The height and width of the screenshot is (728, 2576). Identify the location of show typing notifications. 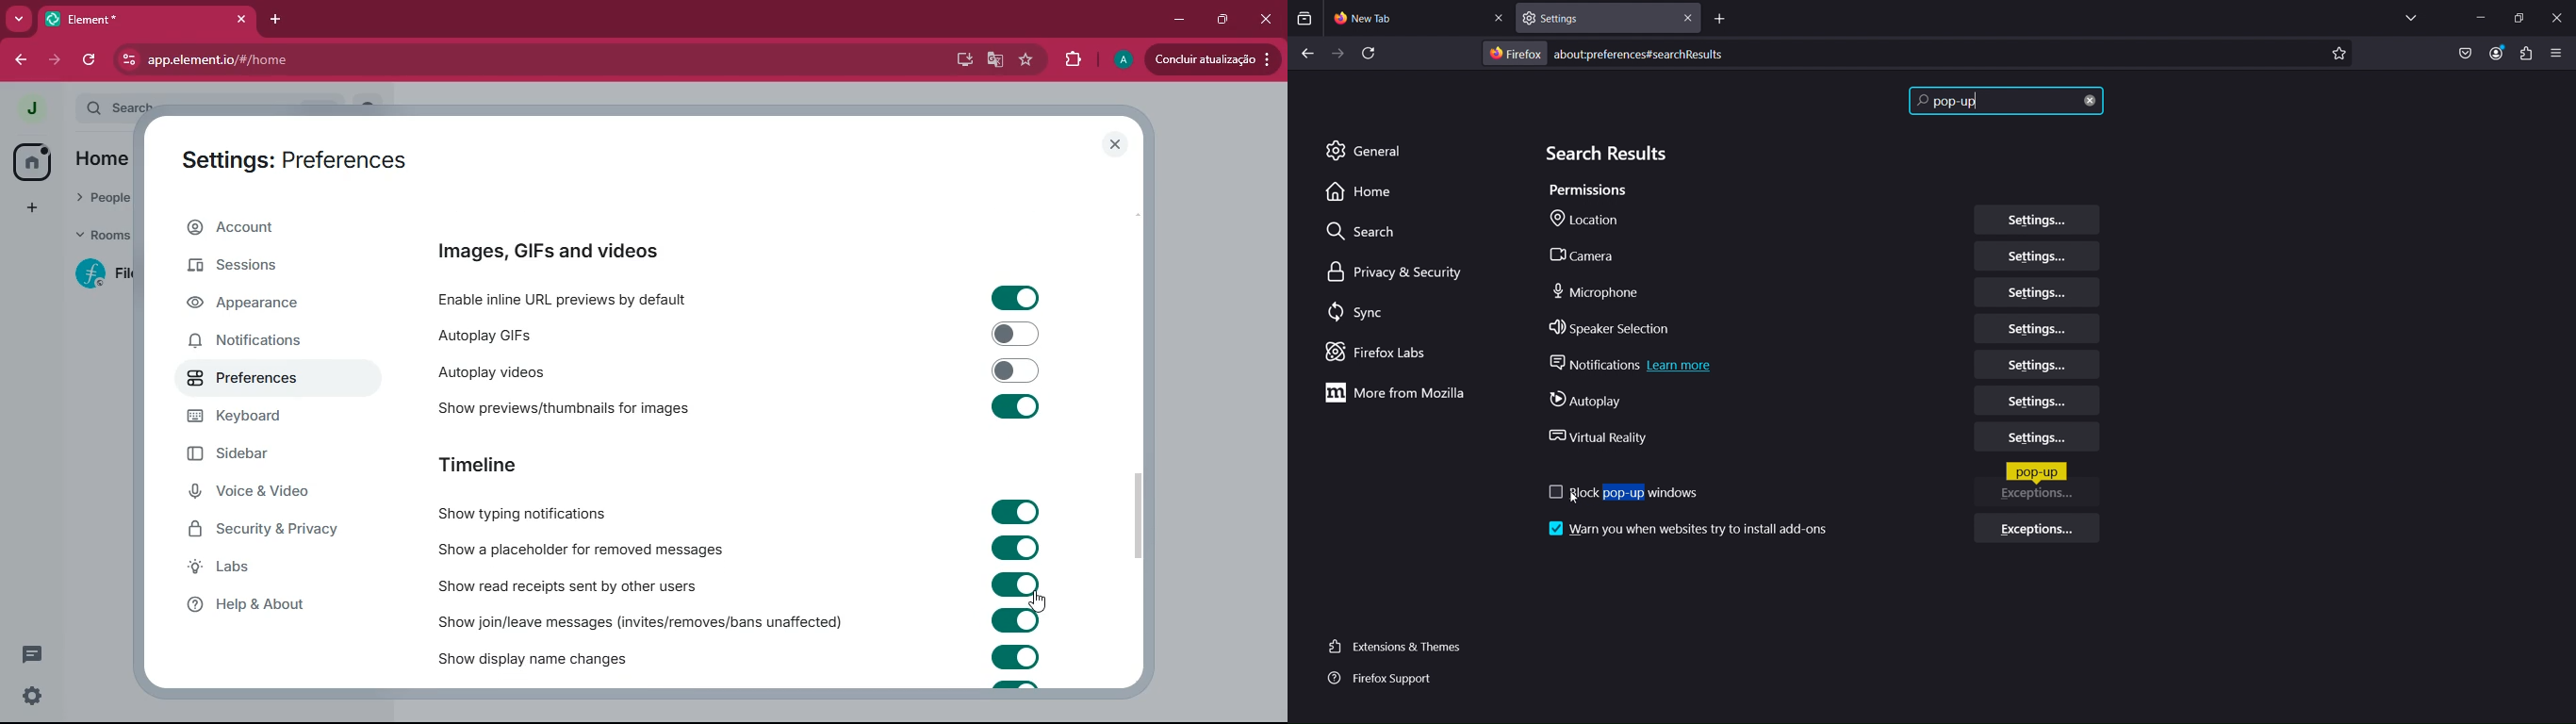
(520, 510).